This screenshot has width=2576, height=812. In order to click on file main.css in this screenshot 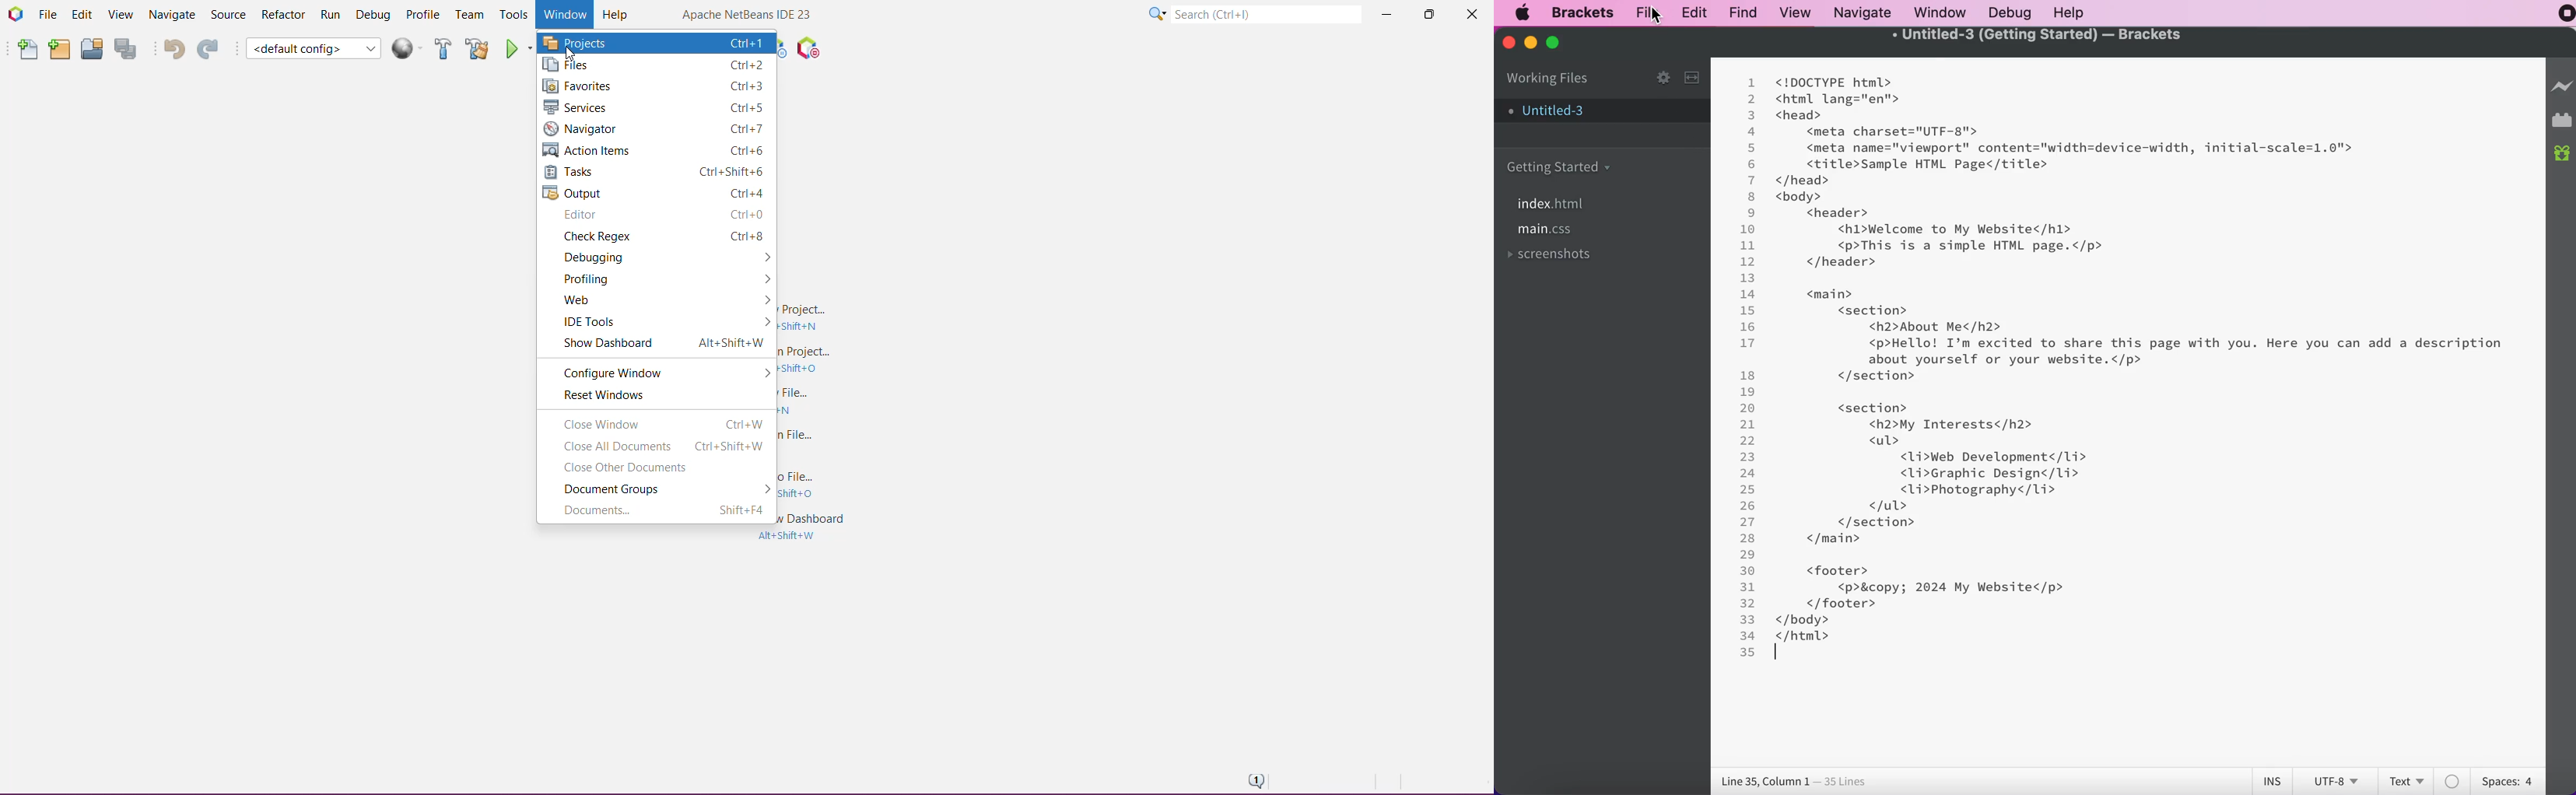, I will do `click(1549, 230)`.